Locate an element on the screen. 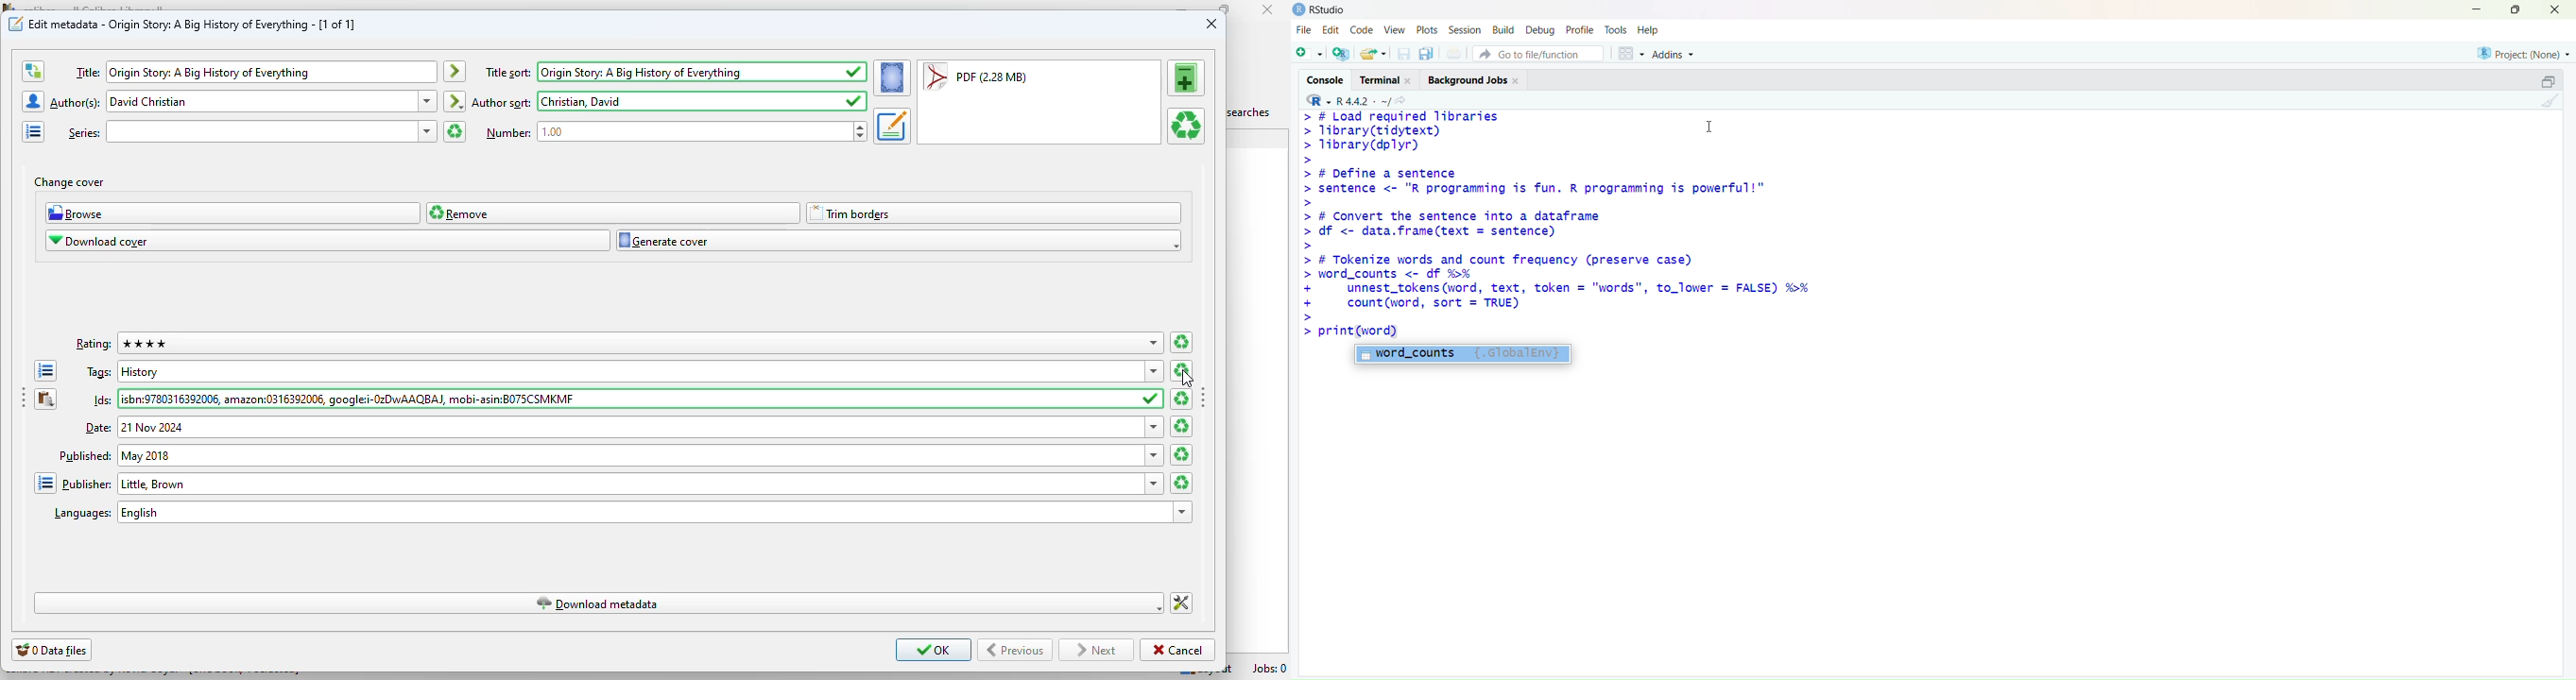 The image size is (2576, 700). create a project is located at coordinates (1341, 54).